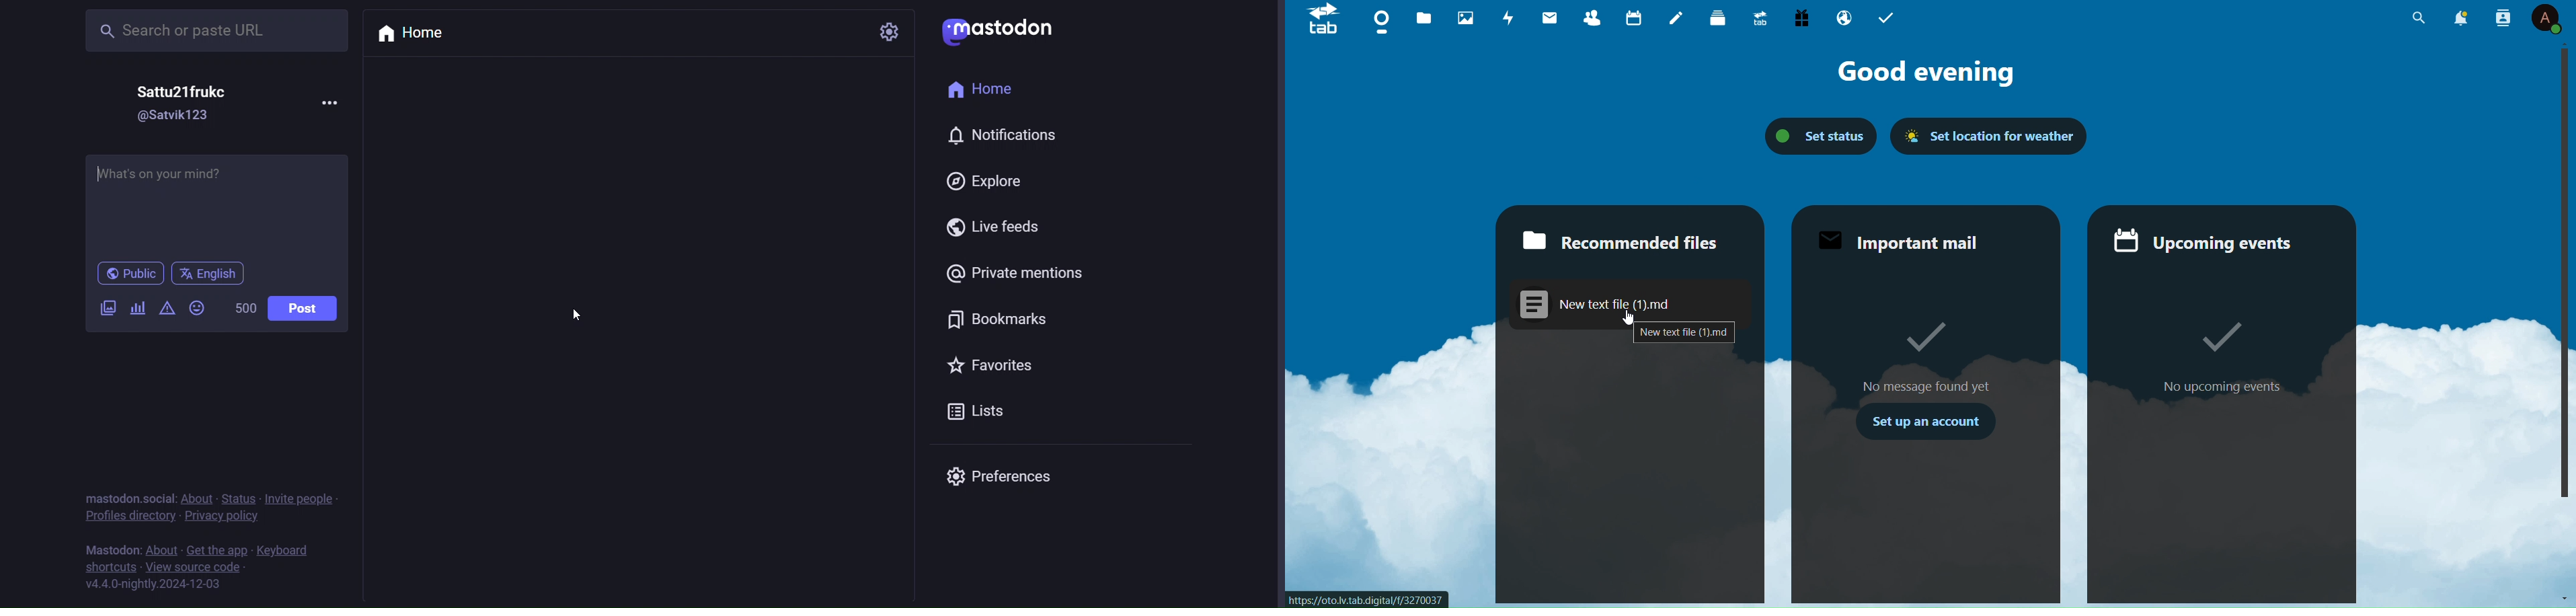 The width and height of the screenshot is (2576, 616). What do you see at coordinates (2561, 595) in the screenshot?
I see `down` at bounding box center [2561, 595].